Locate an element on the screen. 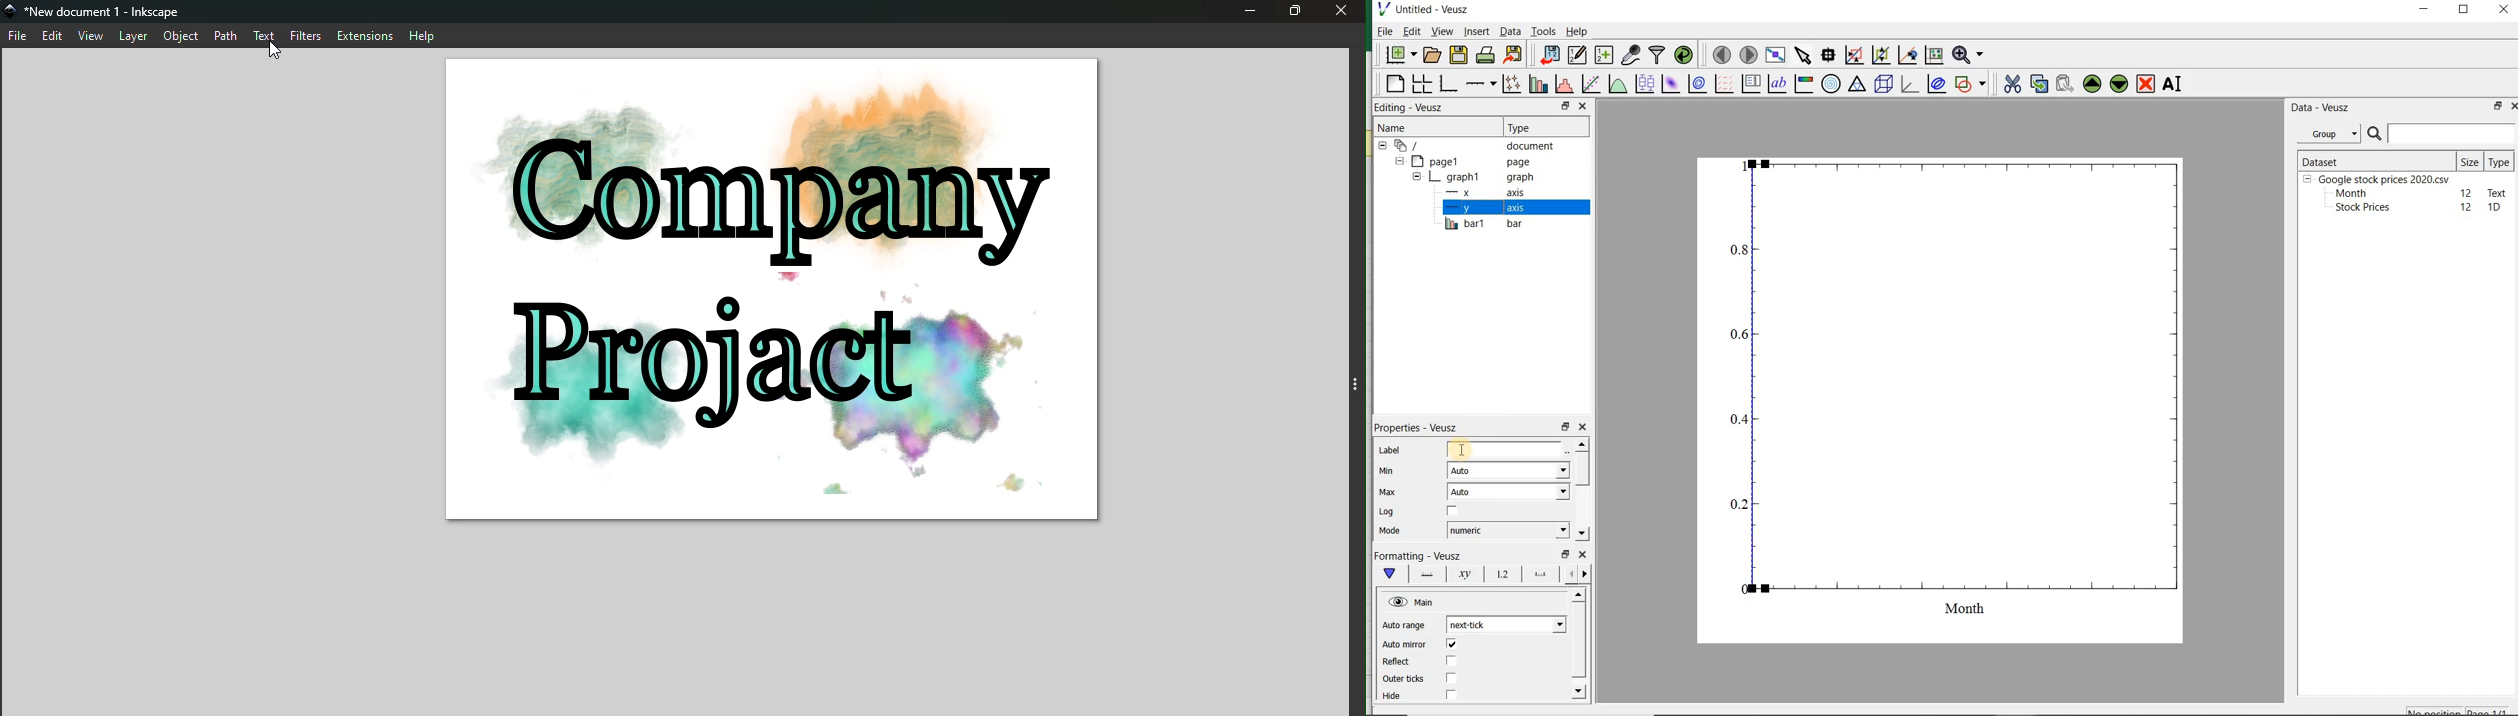 This screenshot has height=728, width=2520. view is located at coordinates (92, 37).